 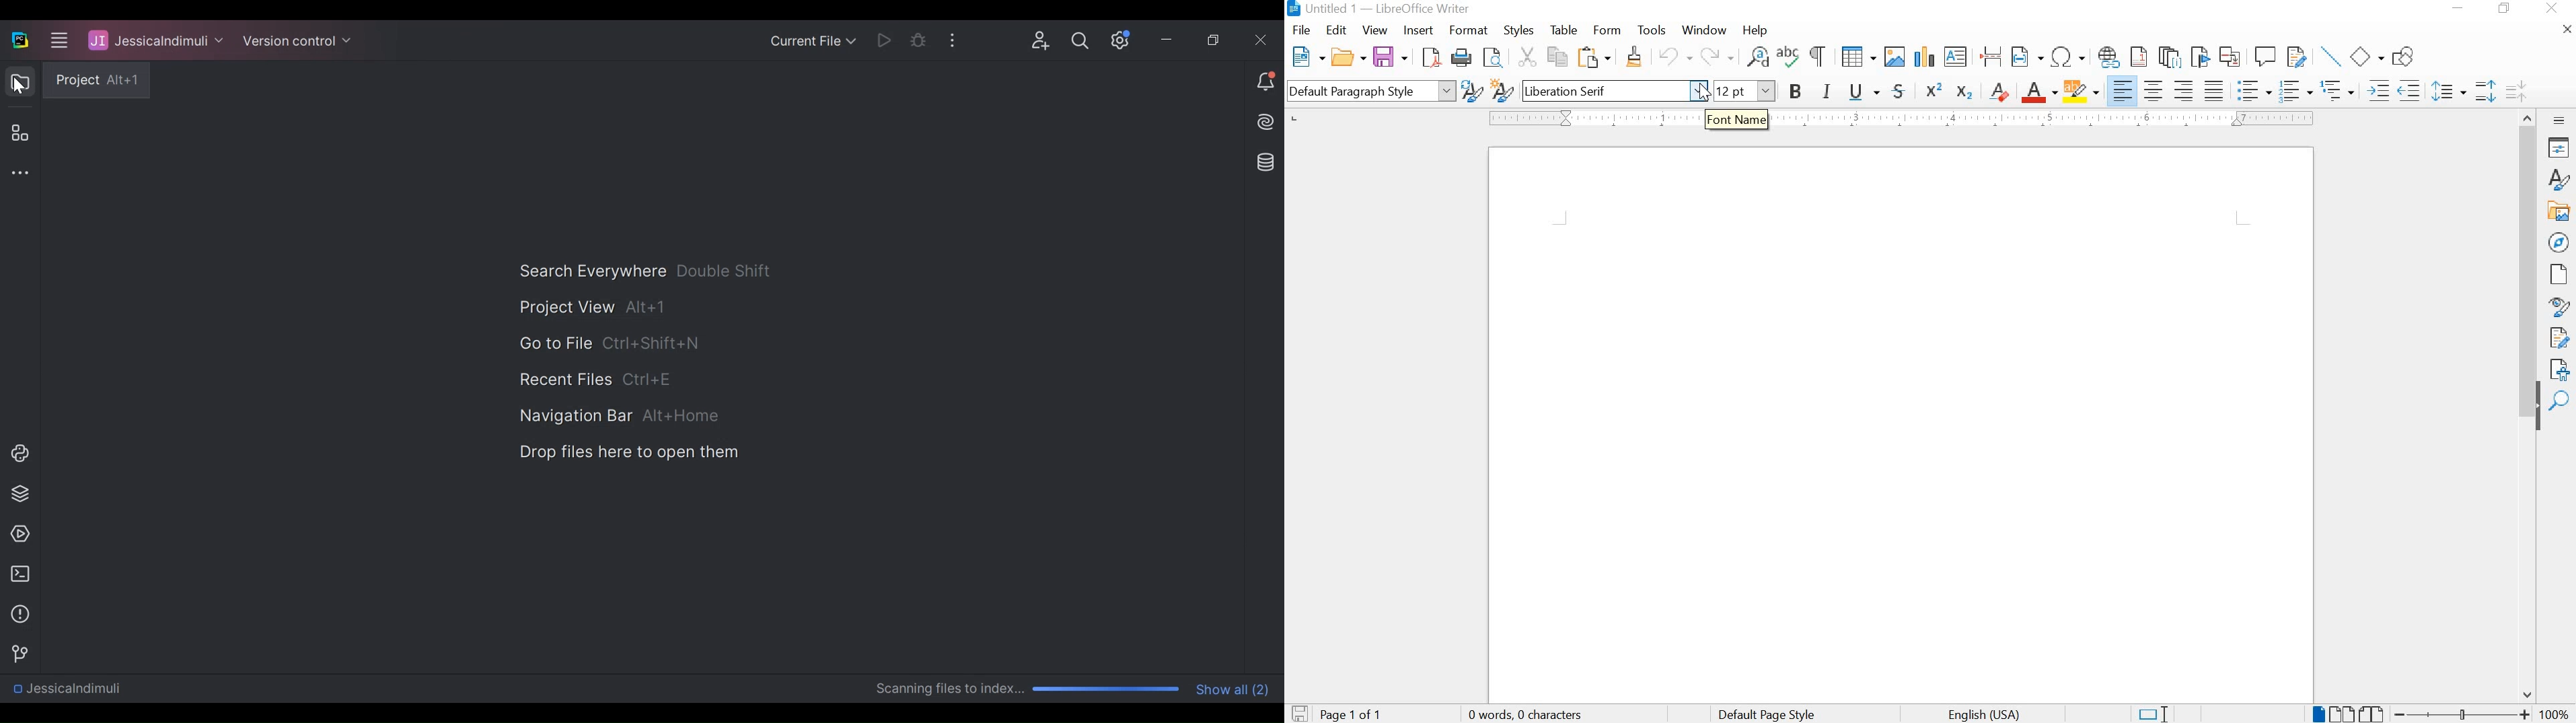 What do you see at coordinates (918, 40) in the screenshot?
I see `Bug` at bounding box center [918, 40].